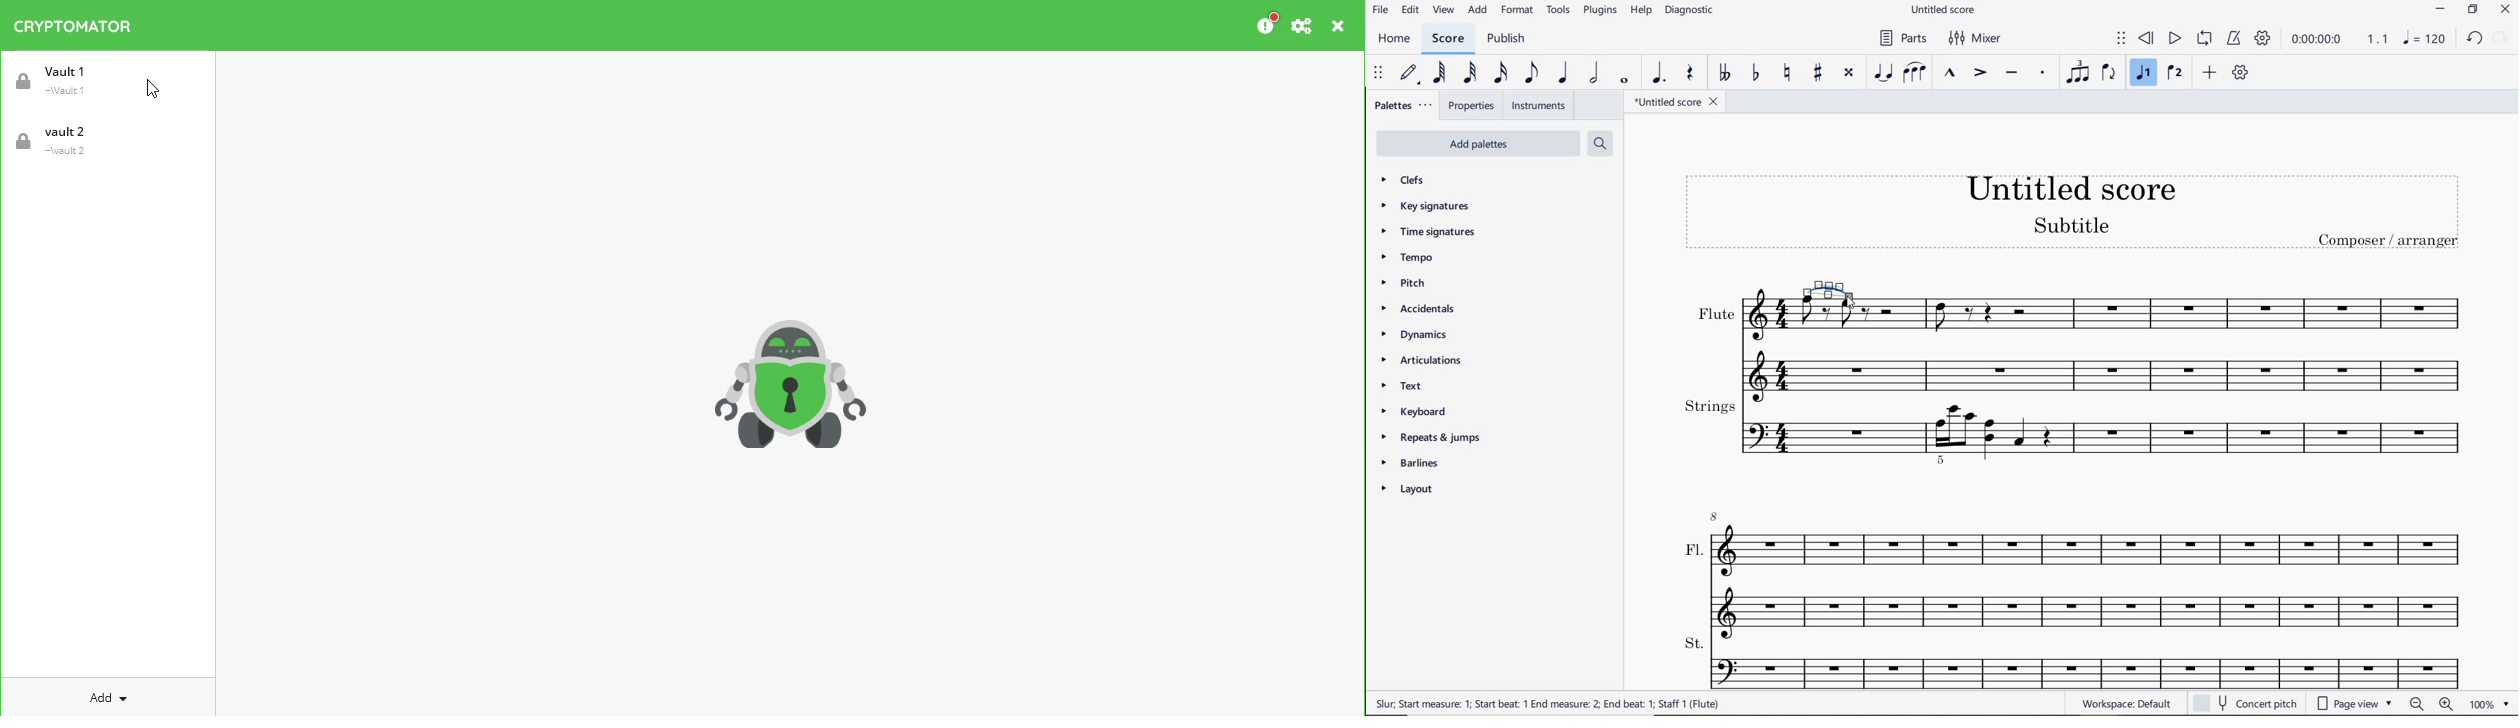 Image resolution: width=2520 pixels, height=728 pixels. What do you see at coordinates (2043, 73) in the screenshot?
I see `STACCATO` at bounding box center [2043, 73].